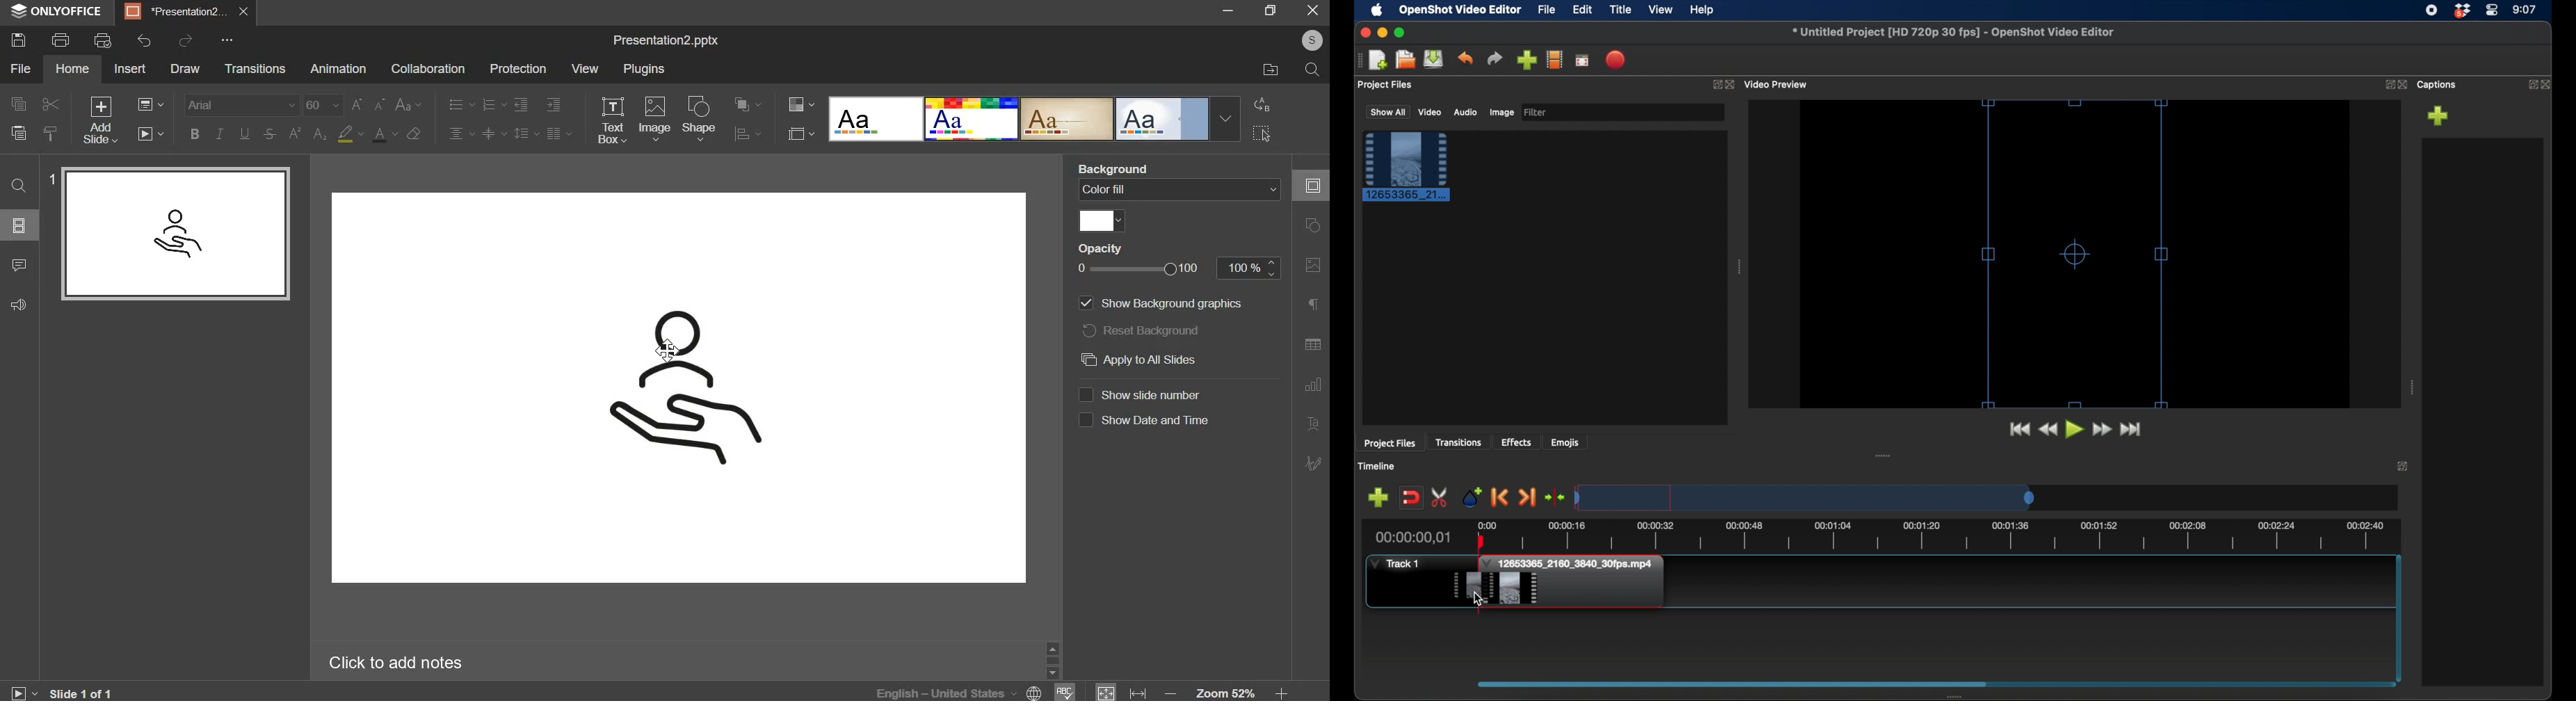  Describe the element at coordinates (1378, 498) in the screenshot. I see `add marker` at that location.